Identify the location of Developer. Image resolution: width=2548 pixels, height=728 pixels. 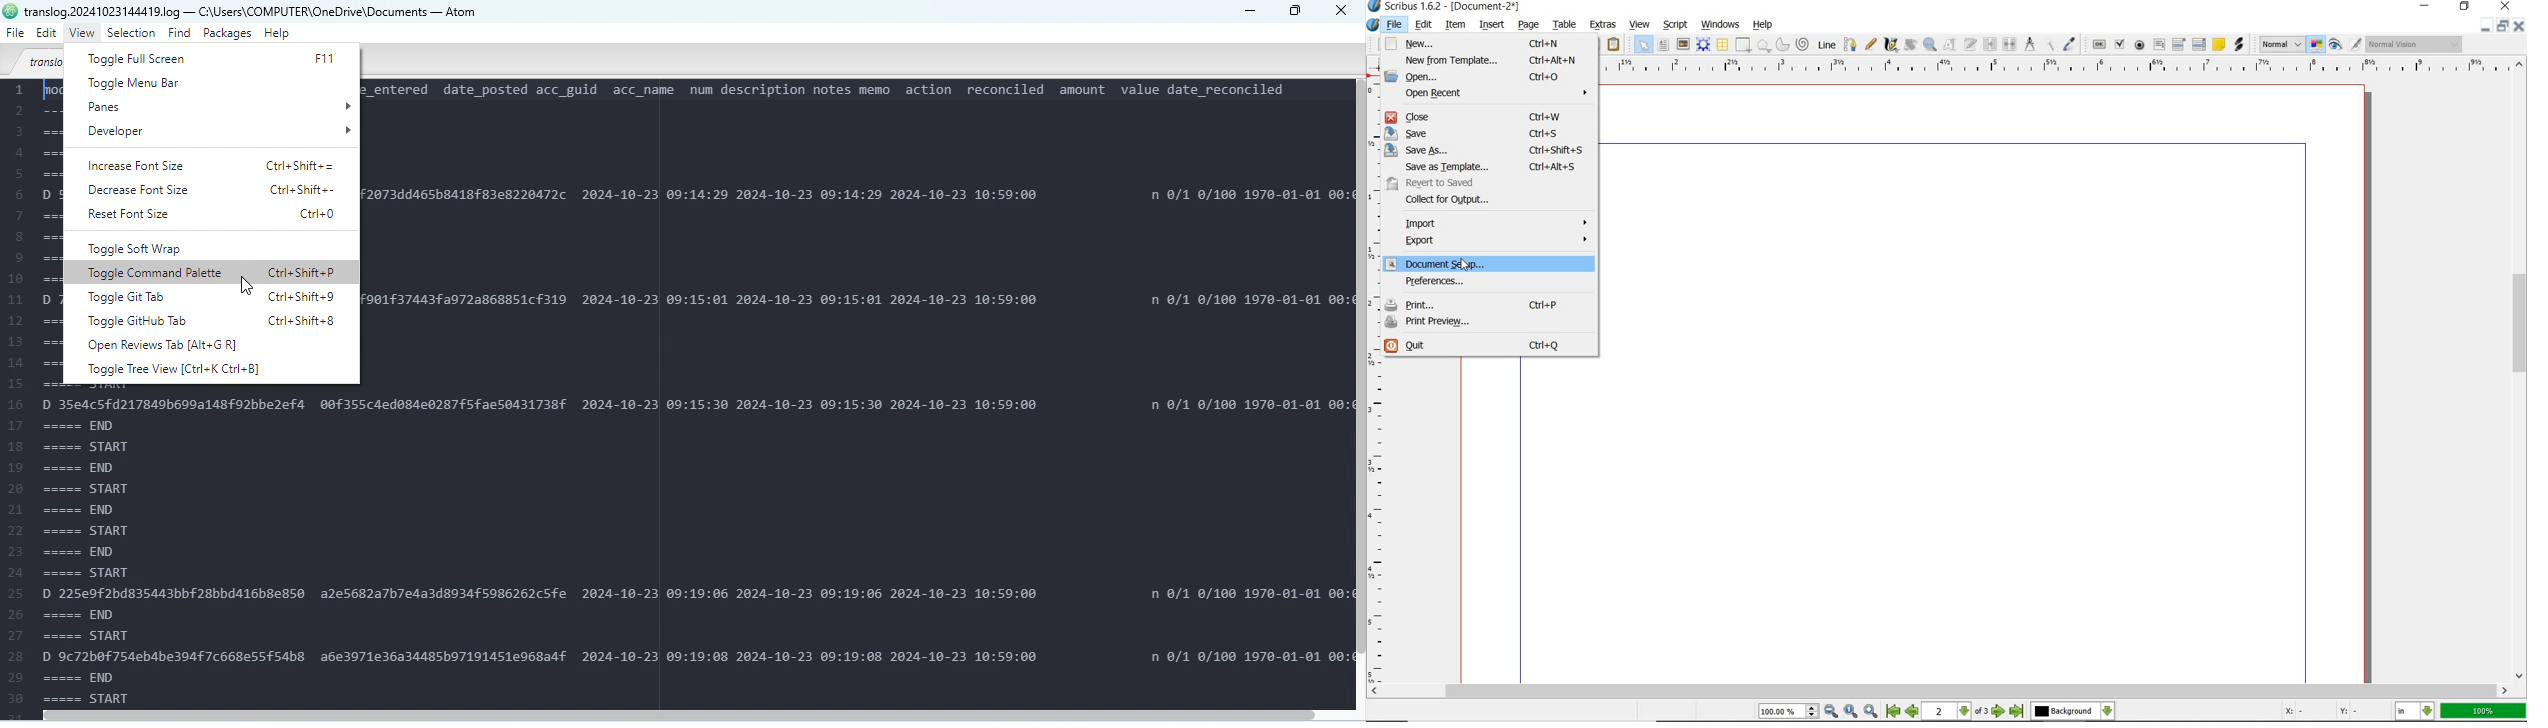
(219, 134).